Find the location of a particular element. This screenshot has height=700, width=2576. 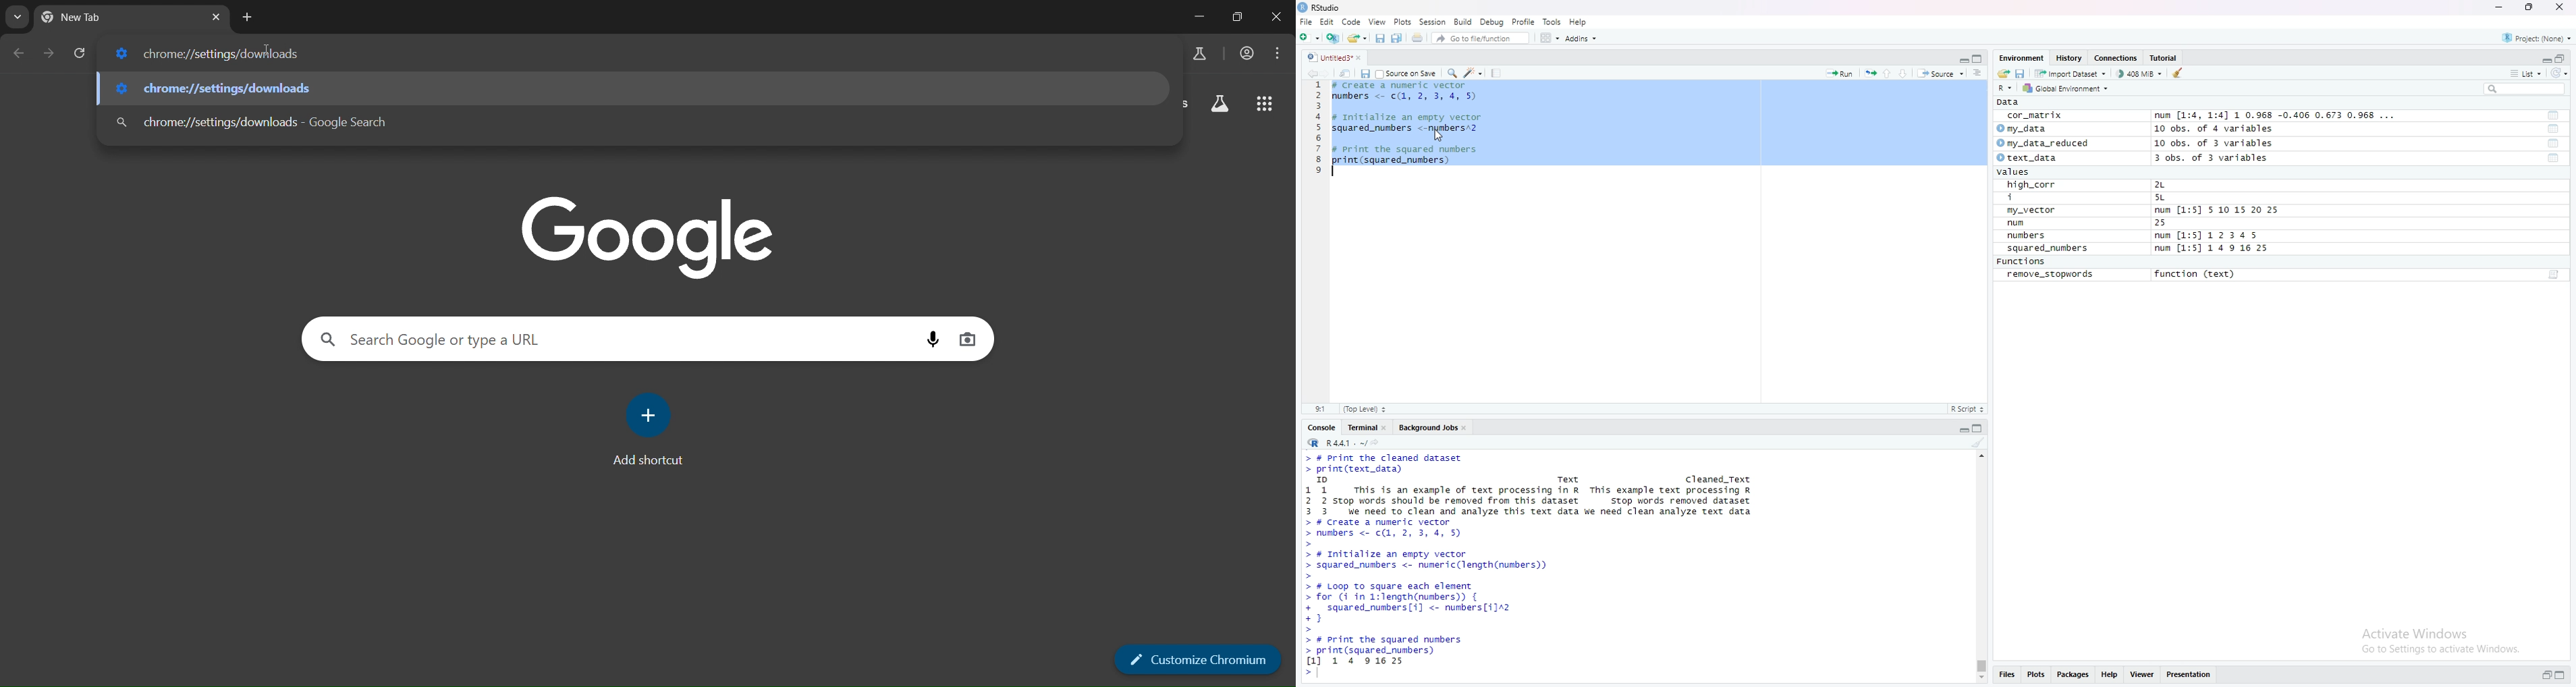

408 MiB is located at coordinates (2139, 73).